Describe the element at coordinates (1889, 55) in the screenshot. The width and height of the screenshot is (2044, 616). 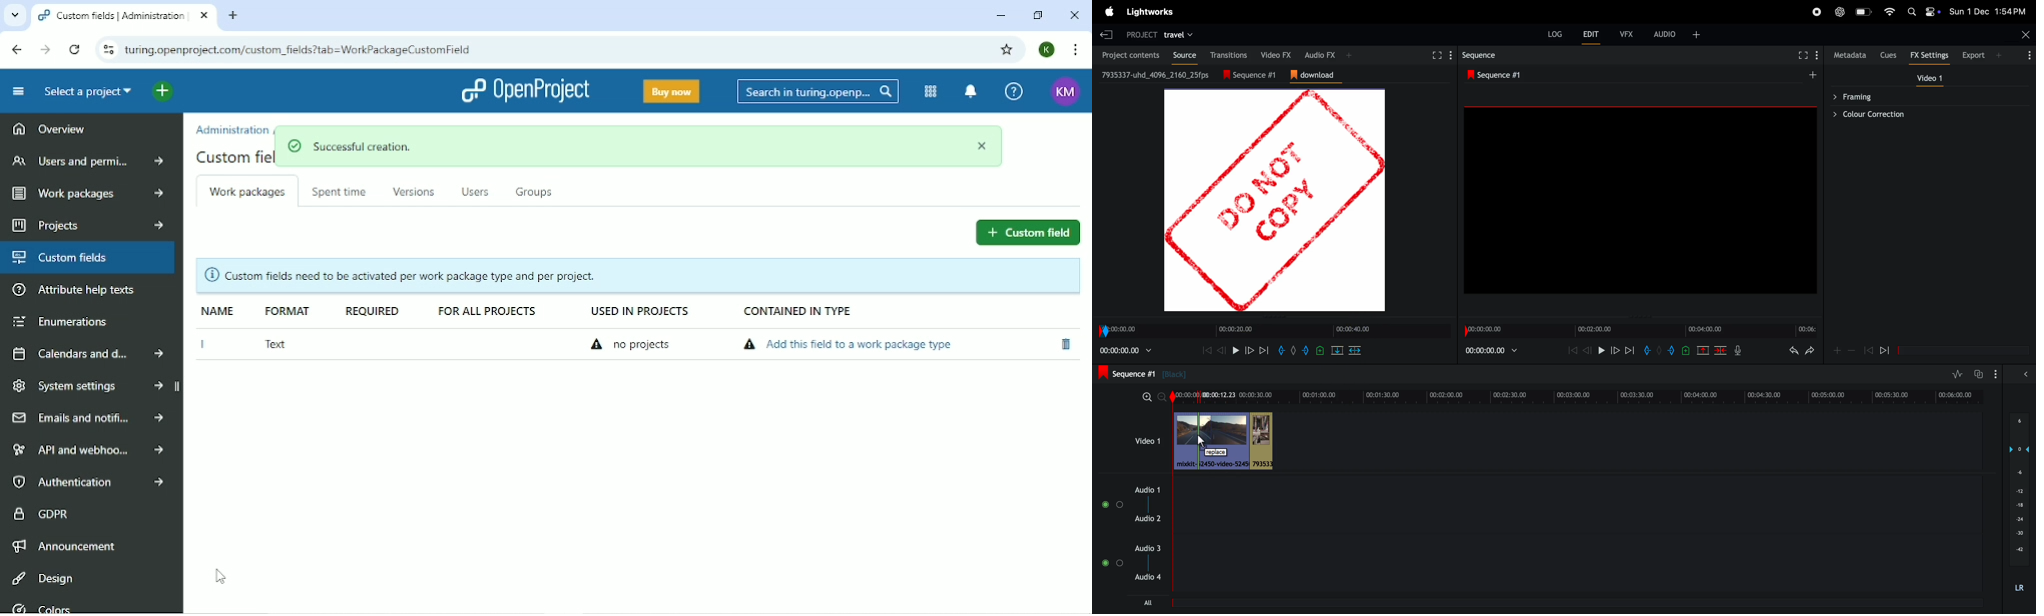
I see `cues` at that location.